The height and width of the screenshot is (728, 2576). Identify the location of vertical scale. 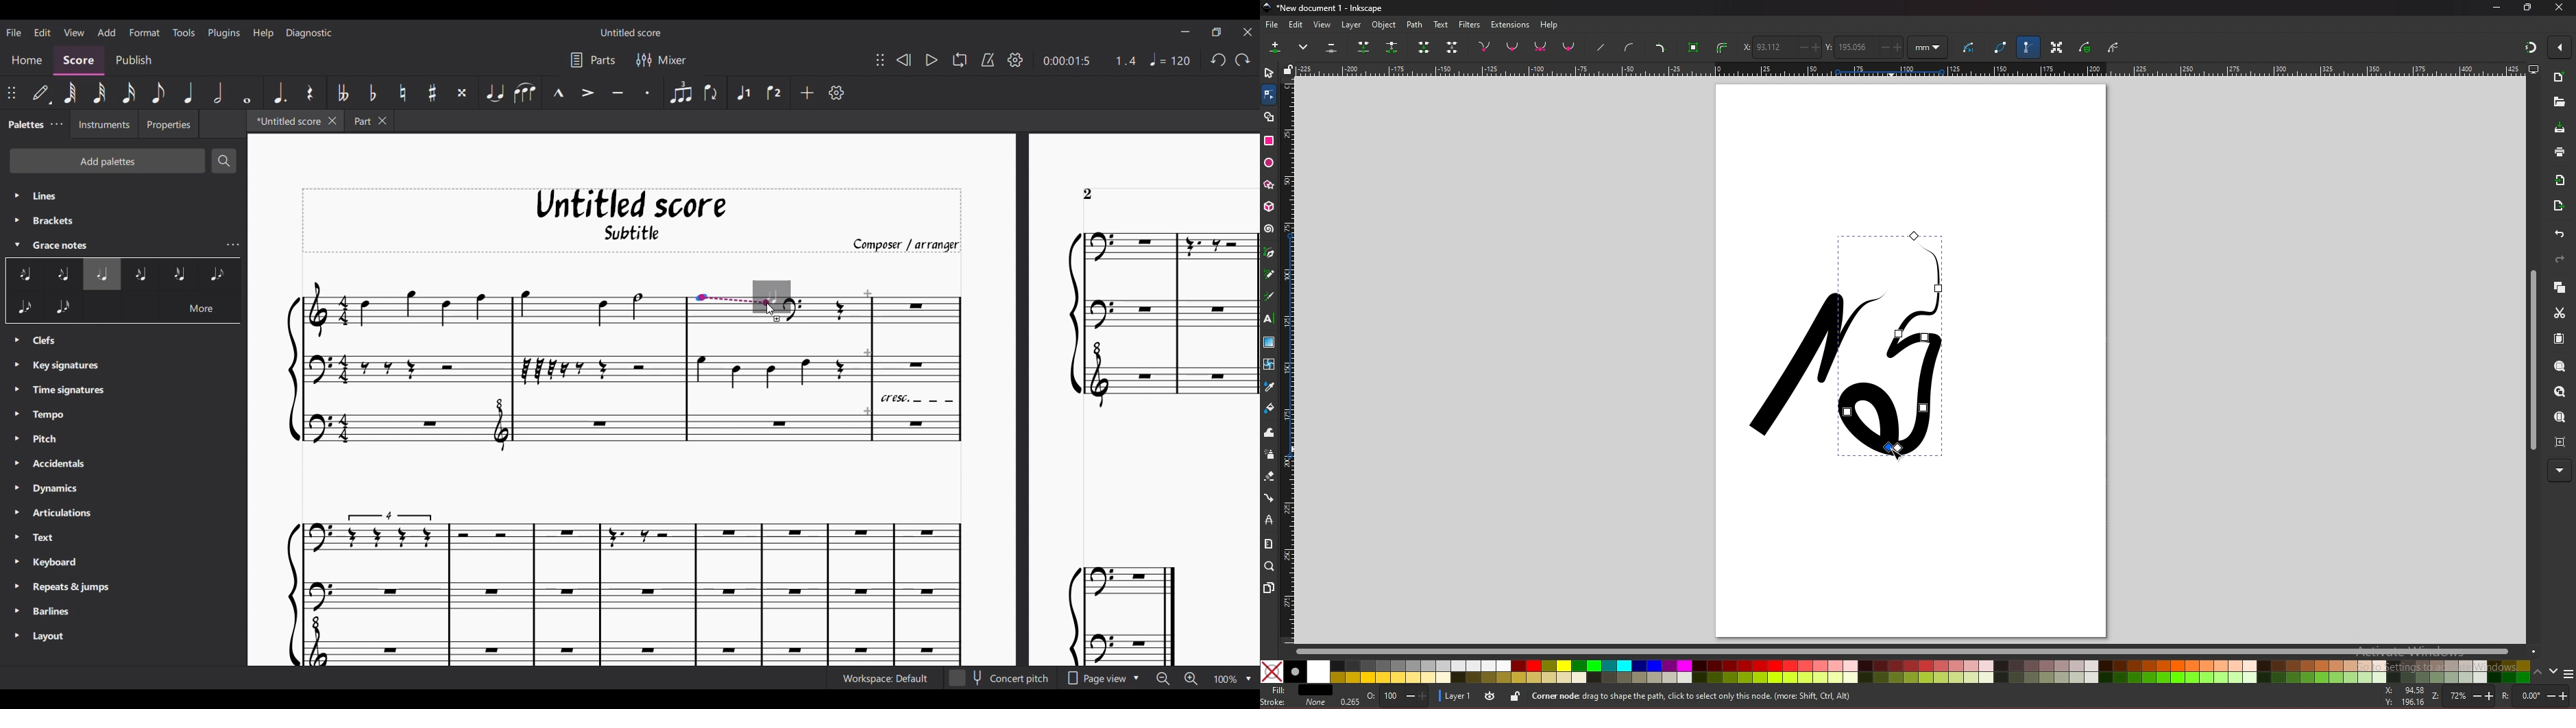
(1289, 359).